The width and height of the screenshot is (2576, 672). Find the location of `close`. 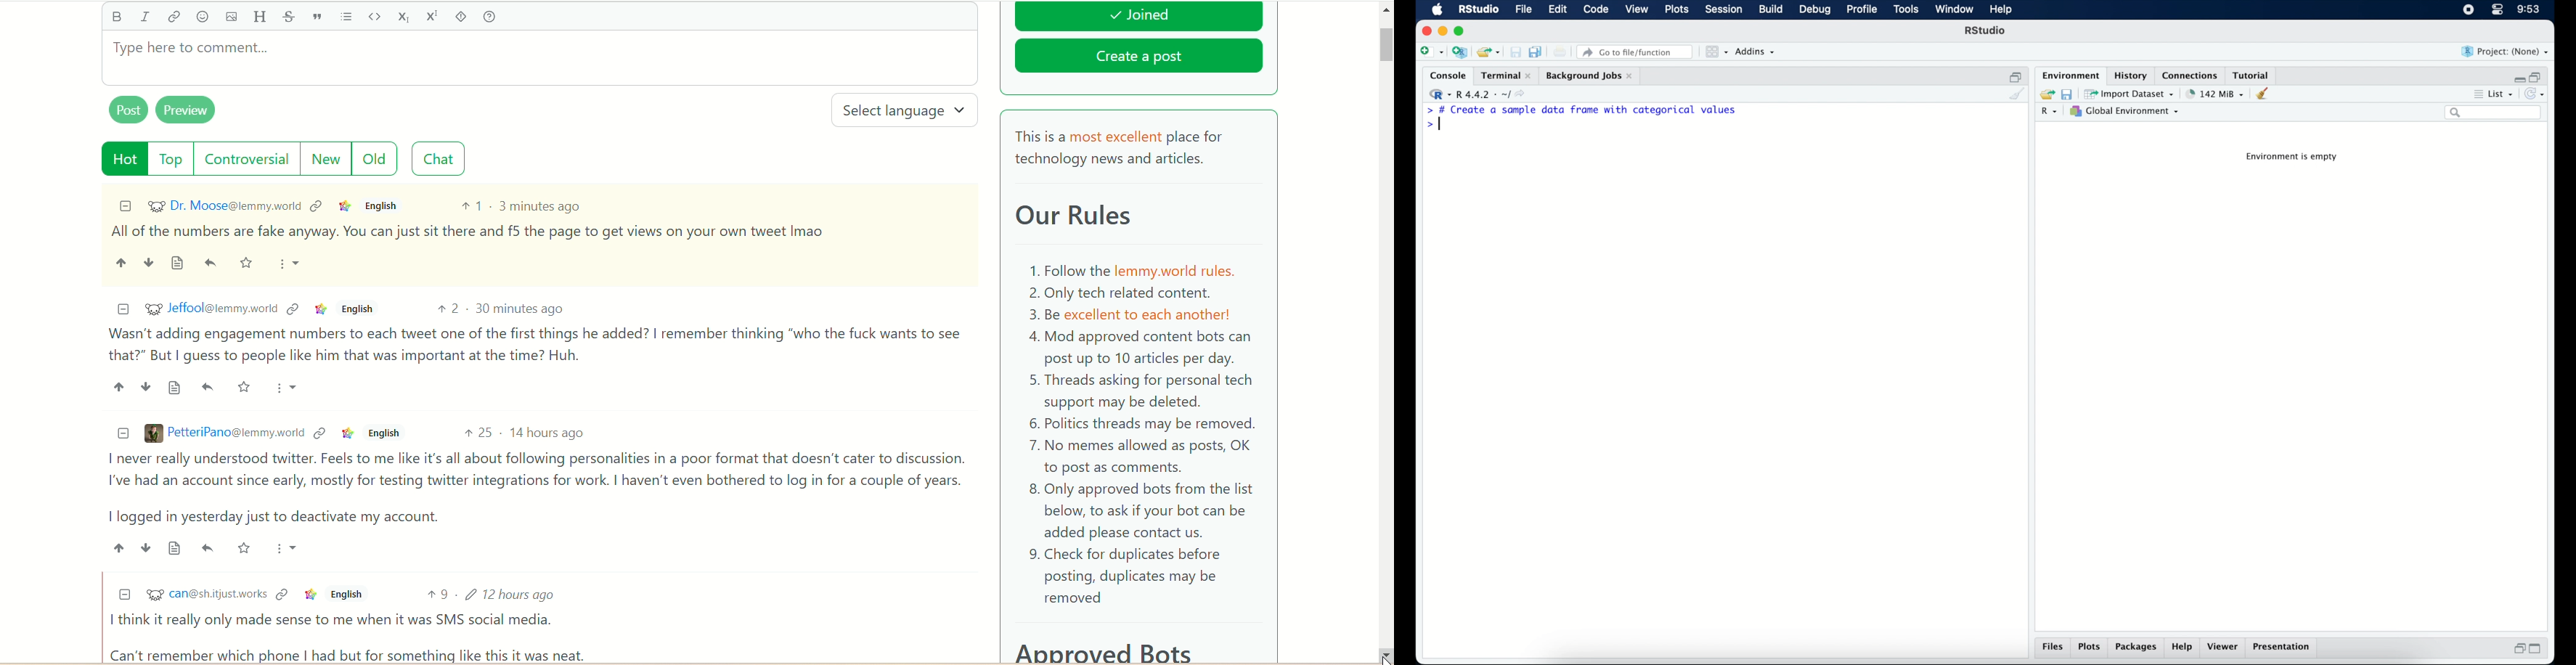

close is located at coordinates (1424, 30).